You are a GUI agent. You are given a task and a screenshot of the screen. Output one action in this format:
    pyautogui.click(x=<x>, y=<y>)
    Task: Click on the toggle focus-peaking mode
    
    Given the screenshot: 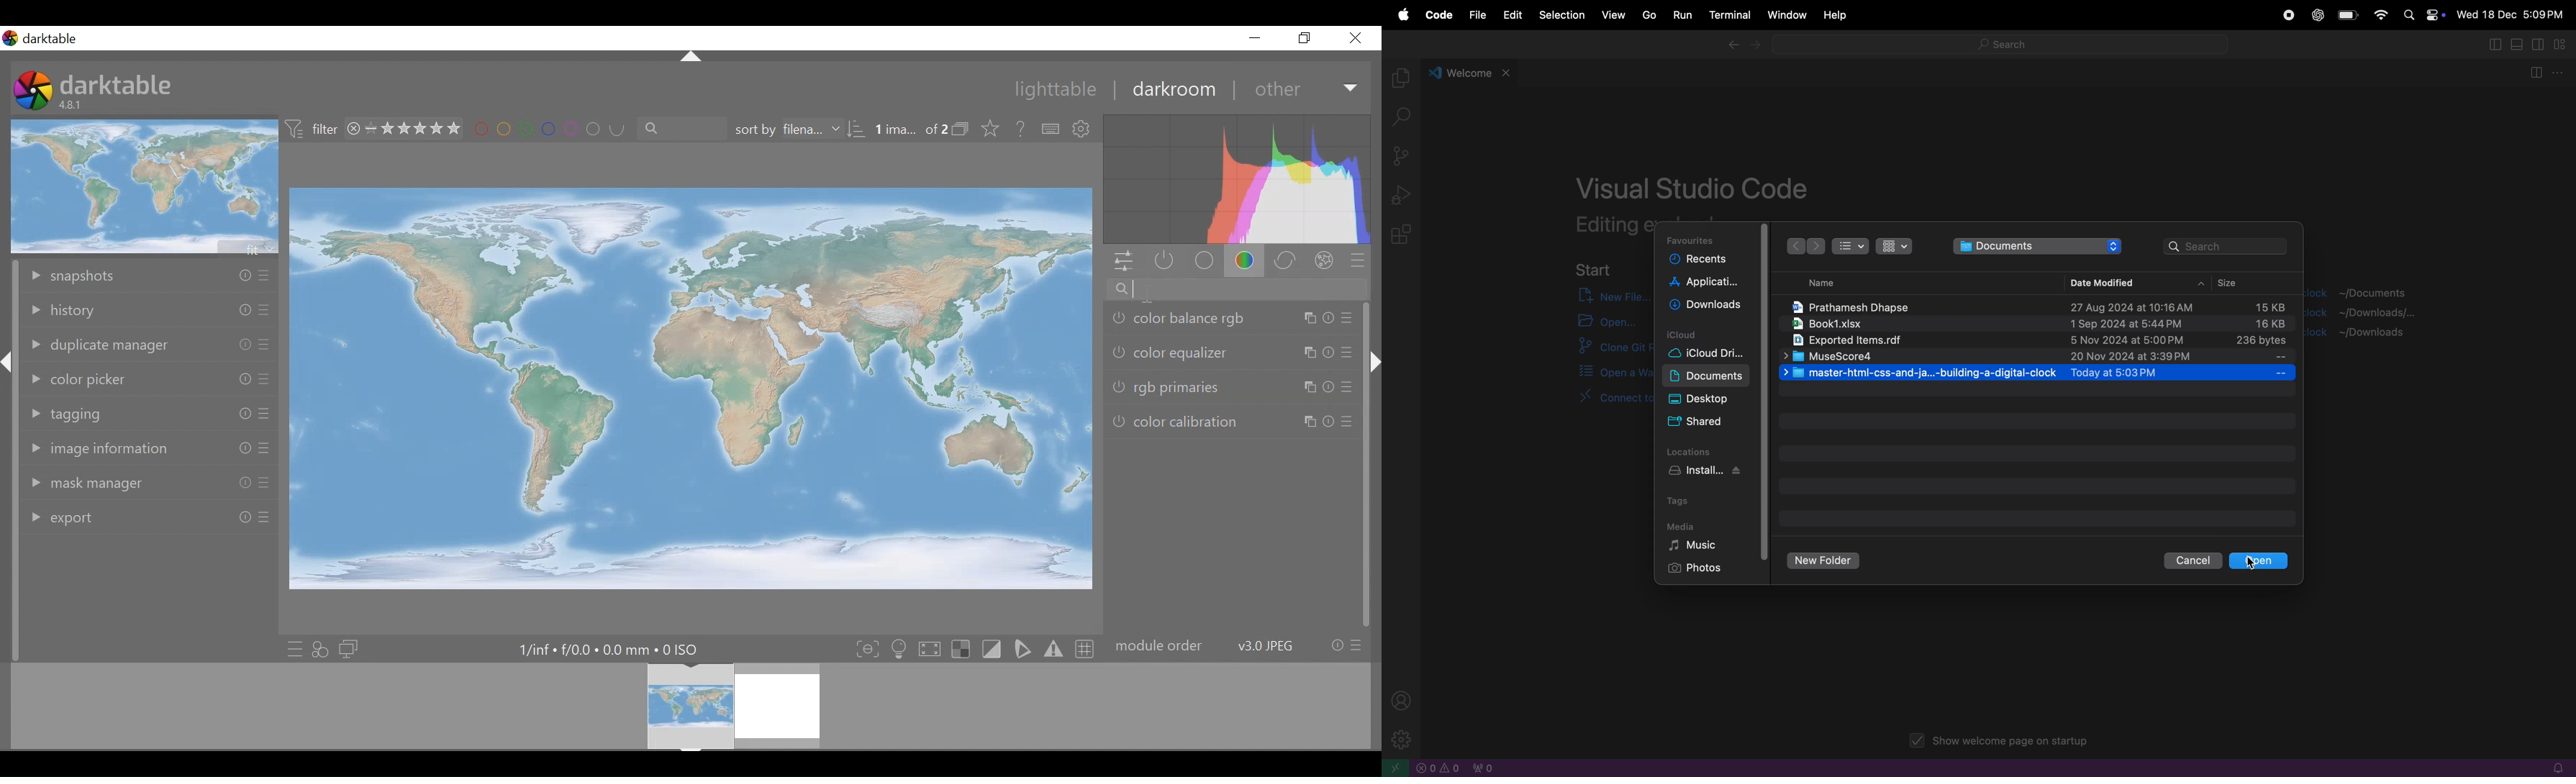 What is the action you would take?
    pyautogui.click(x=866, y=649)
    